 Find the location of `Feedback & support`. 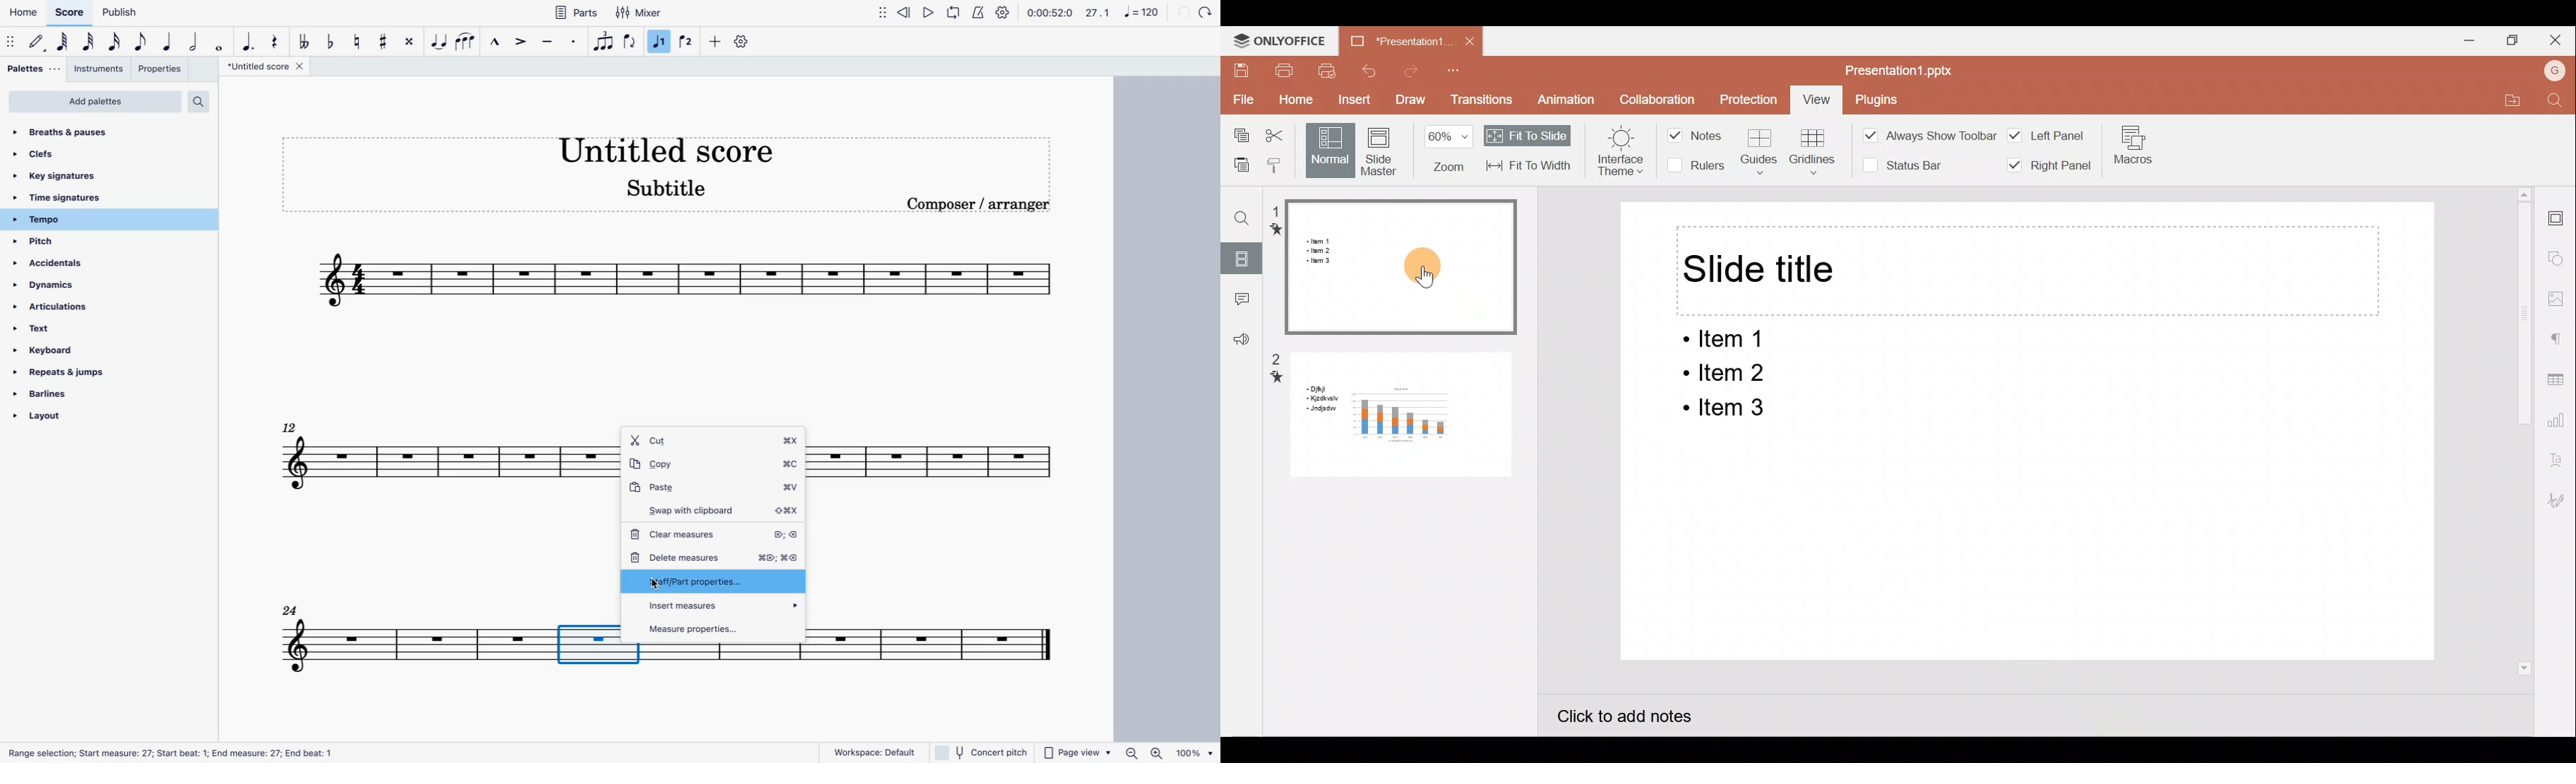

Feedback & support is located at coordinates (1241, 341).